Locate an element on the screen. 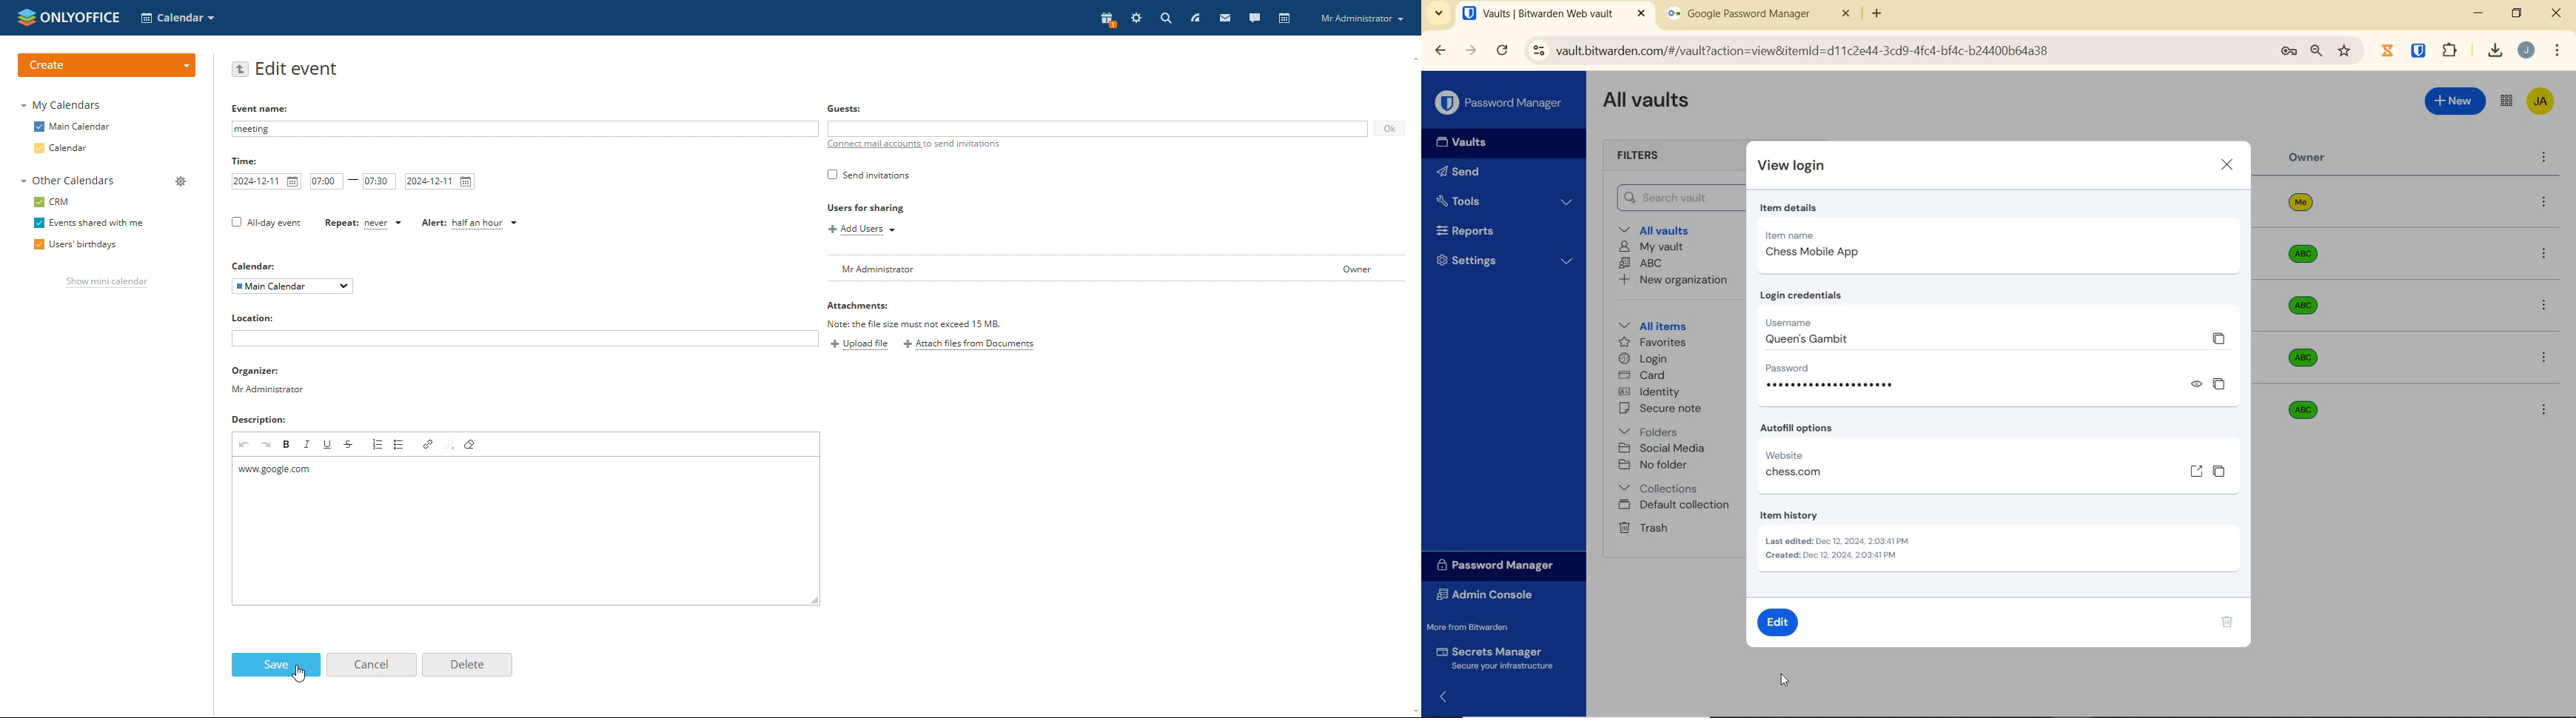  undo is located at coordinates (245, 445).